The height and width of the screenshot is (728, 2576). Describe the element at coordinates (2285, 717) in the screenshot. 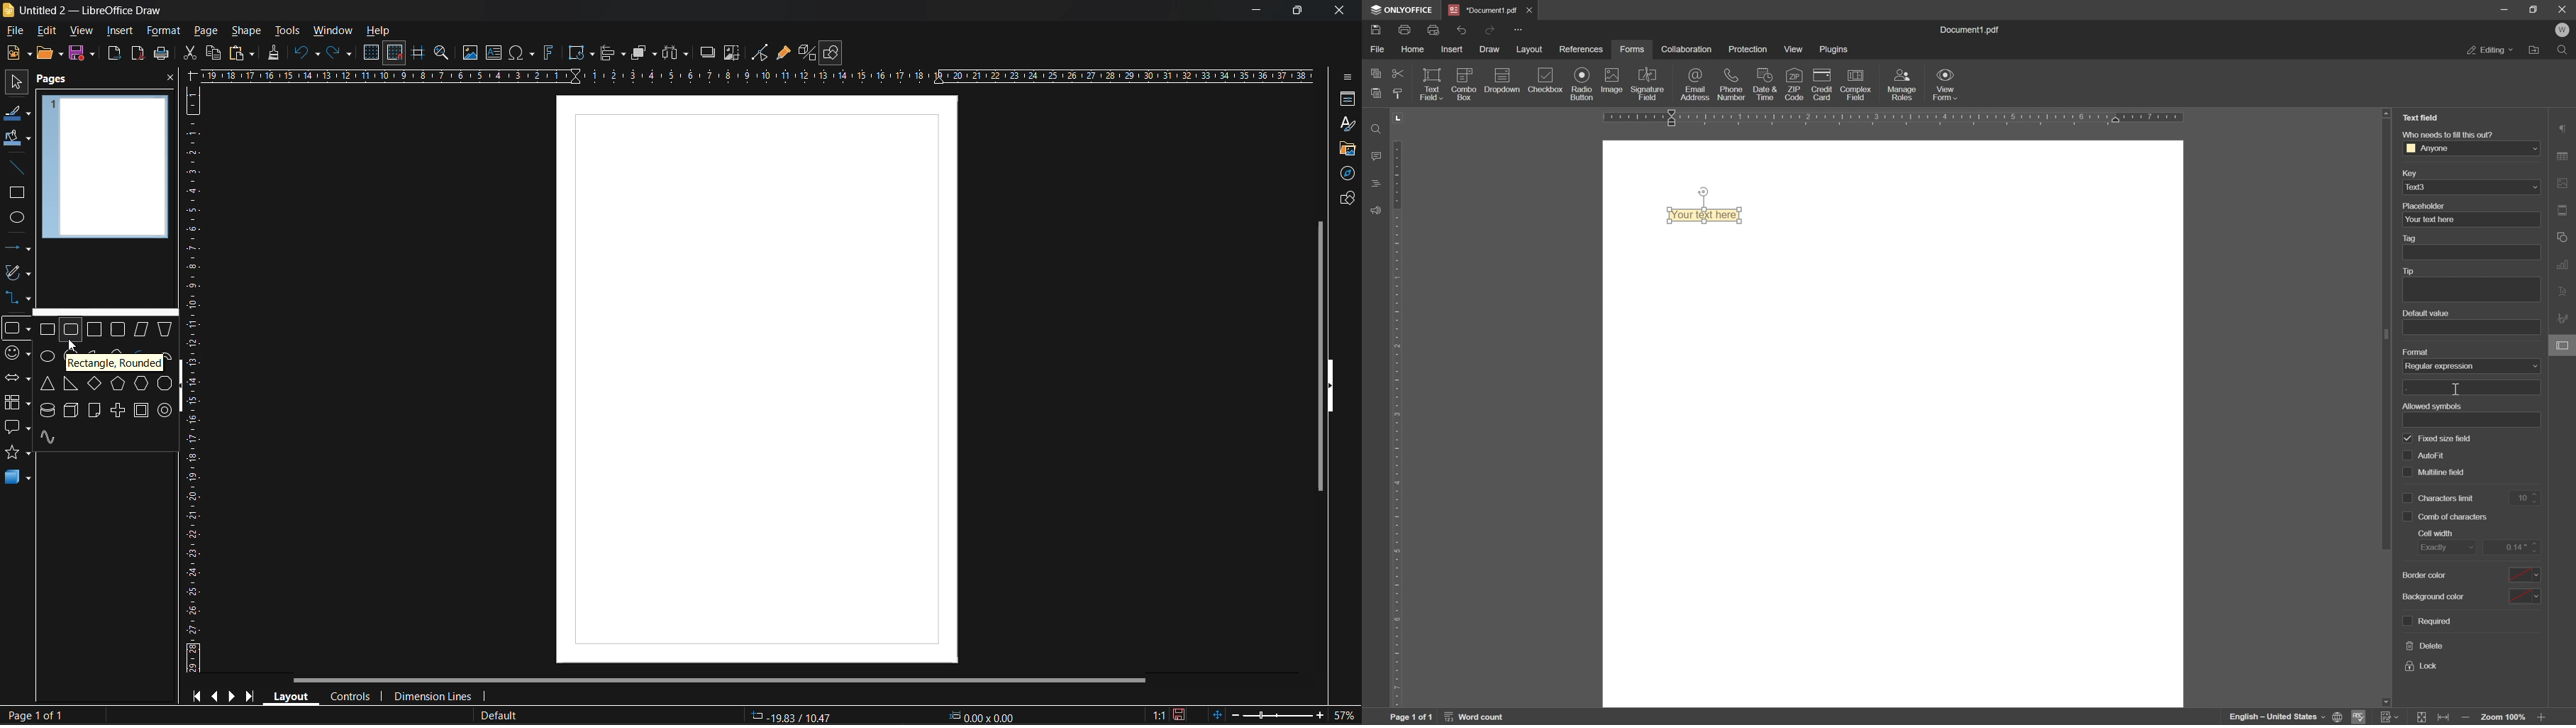

I see `set document language` at that location.